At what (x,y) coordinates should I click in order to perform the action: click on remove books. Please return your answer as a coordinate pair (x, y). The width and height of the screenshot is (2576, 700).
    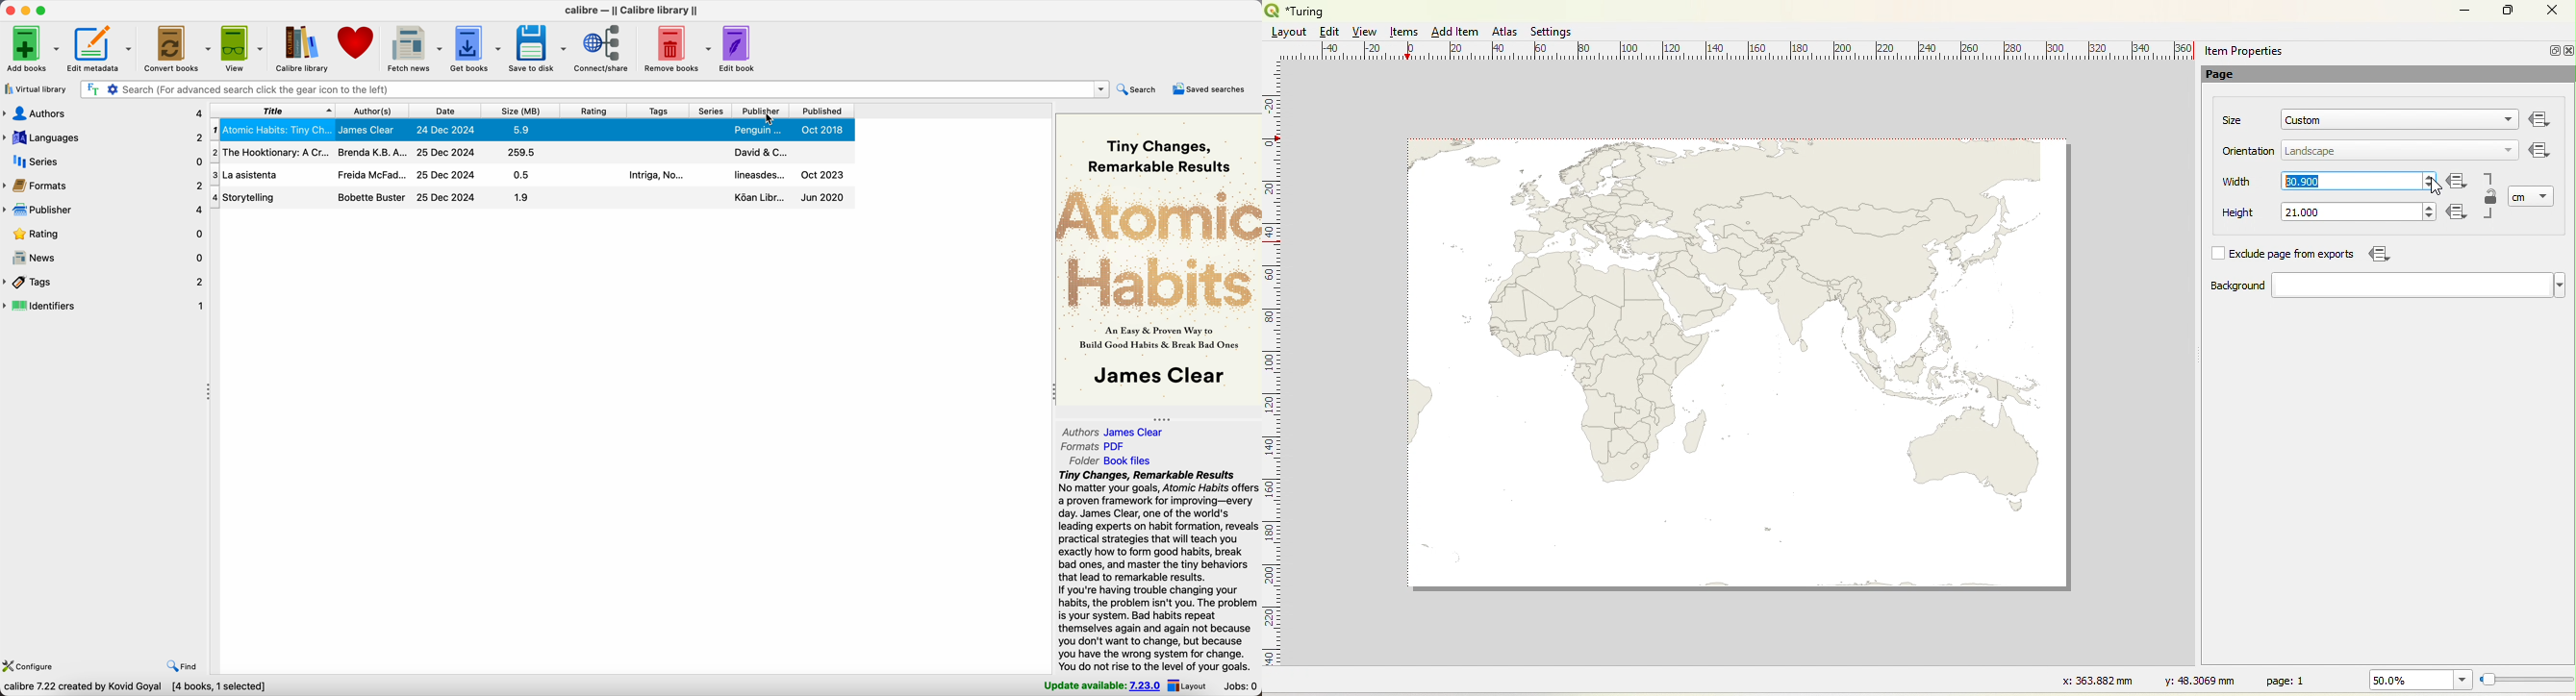
    Looking at the image, I should click on (675, 47).